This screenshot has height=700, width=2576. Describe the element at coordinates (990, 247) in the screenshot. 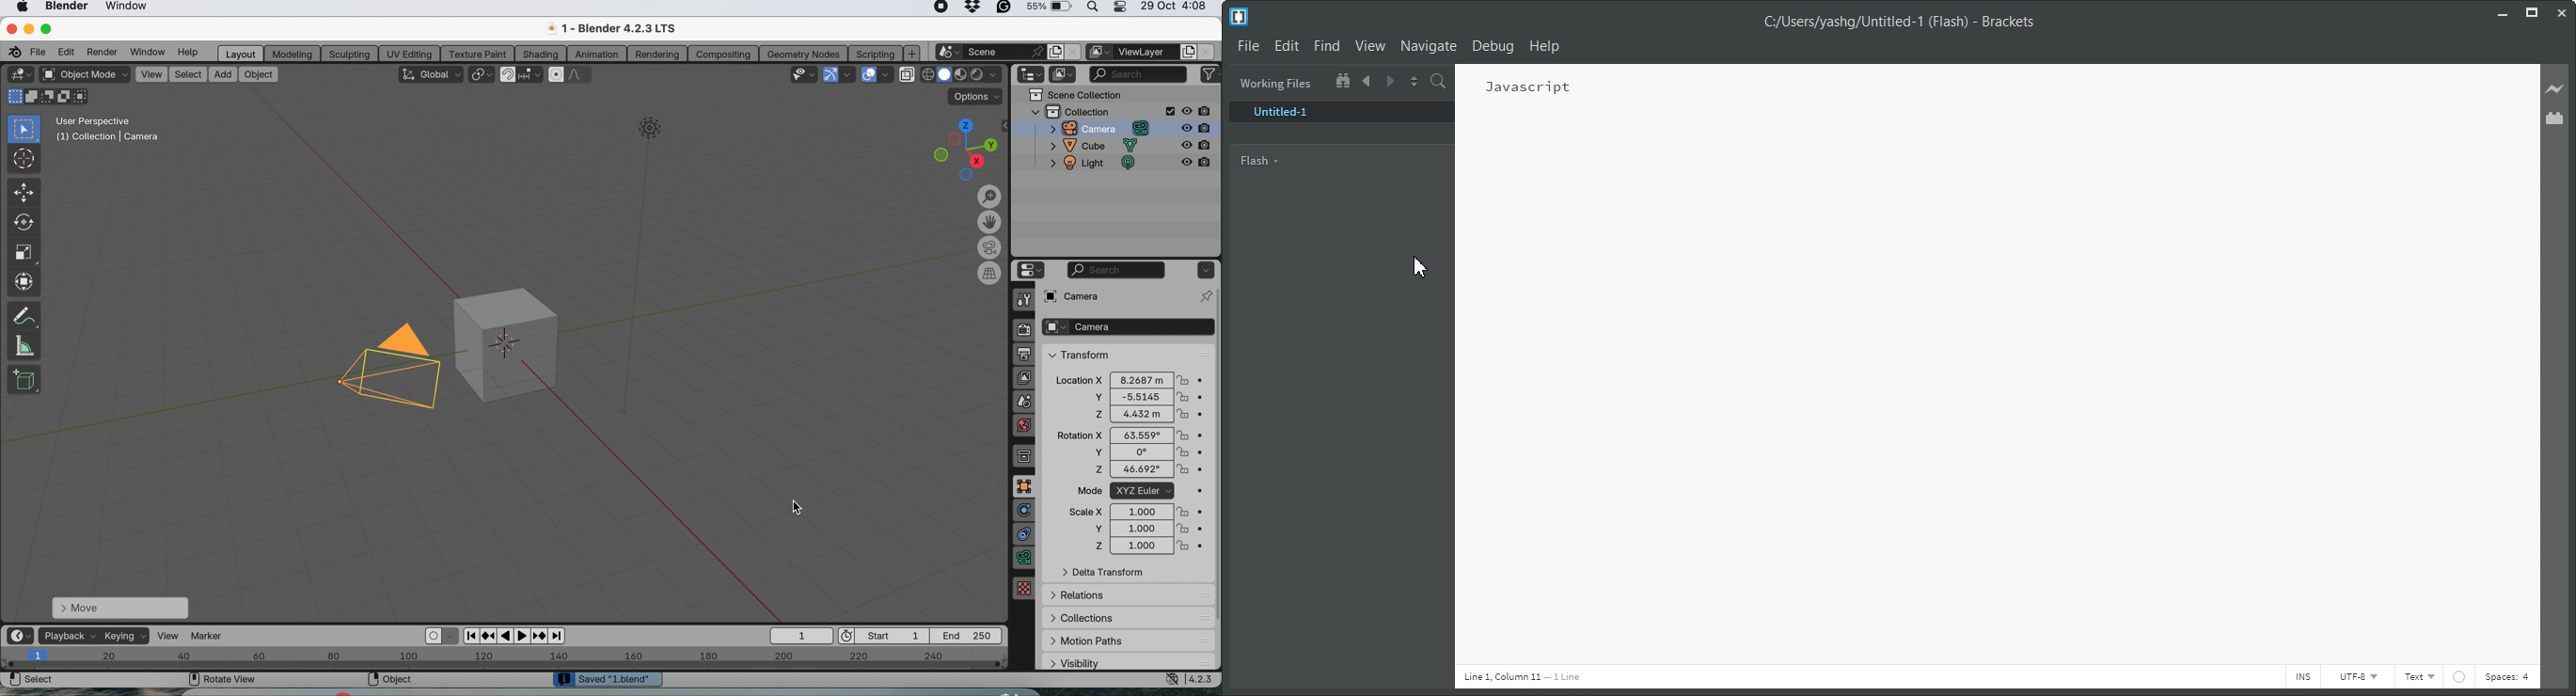

I see `toggle camera view` at that location.